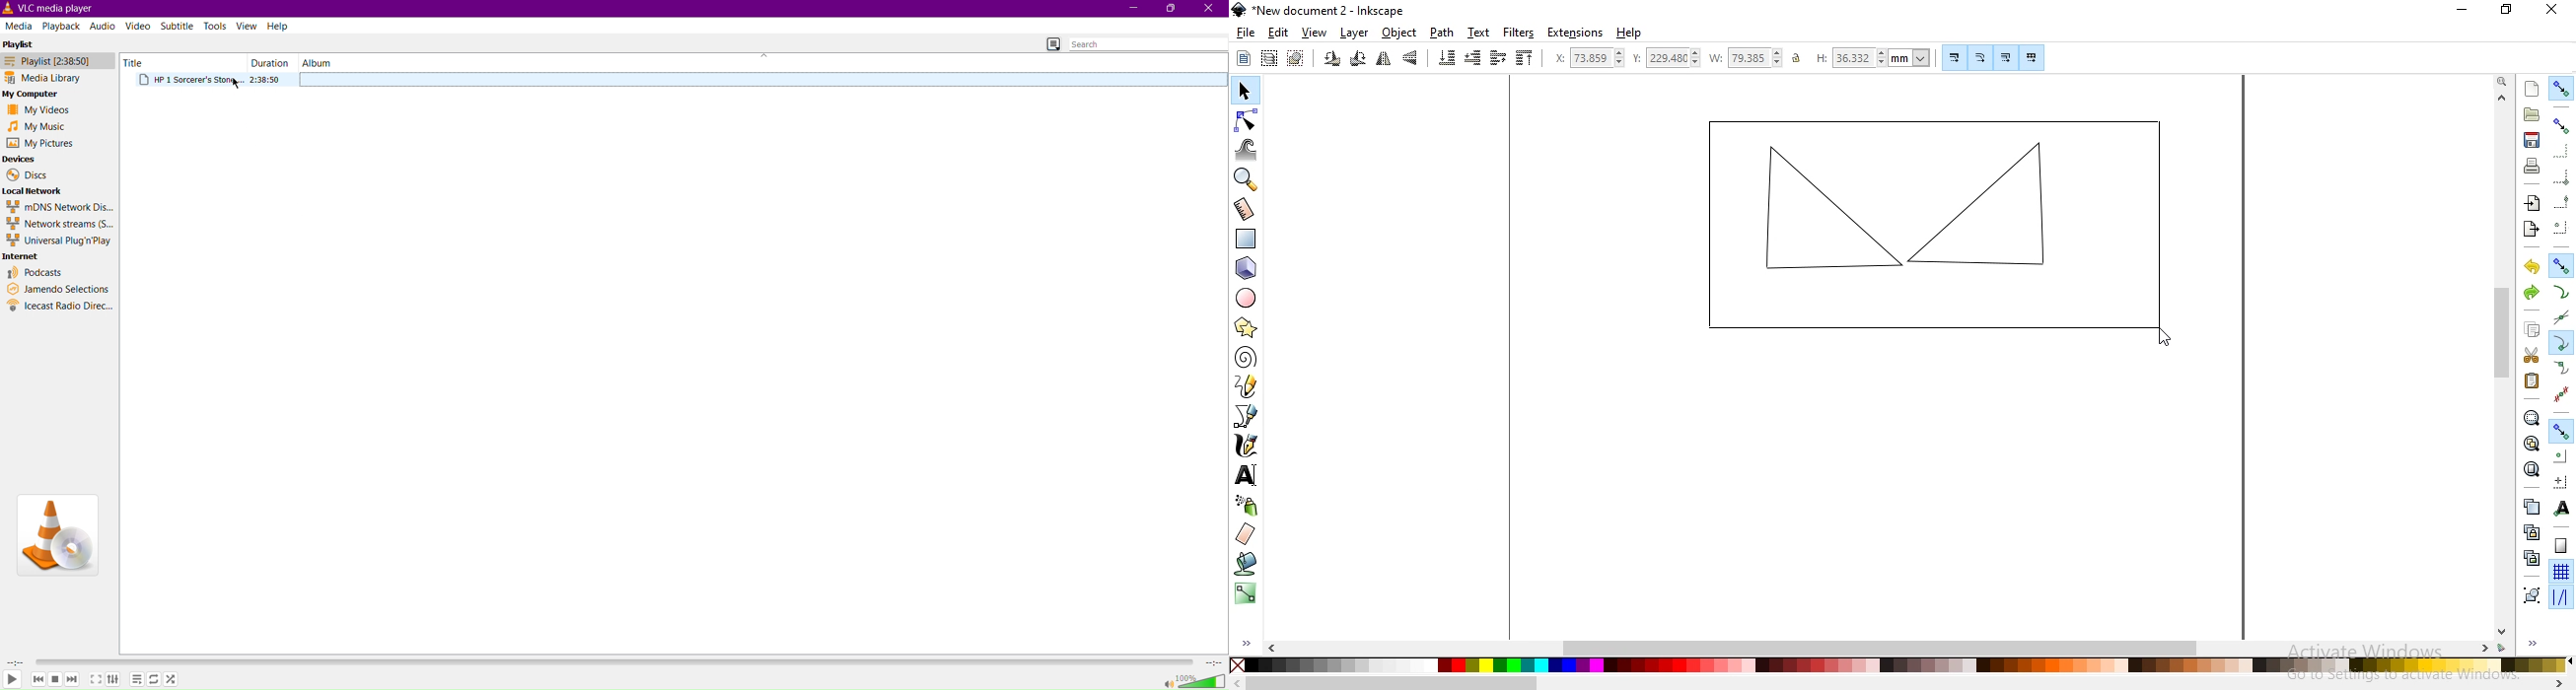  Describe the element at coordinates (60, 305) in the screenshot. I see `Icecast Radio Directory` at that location.